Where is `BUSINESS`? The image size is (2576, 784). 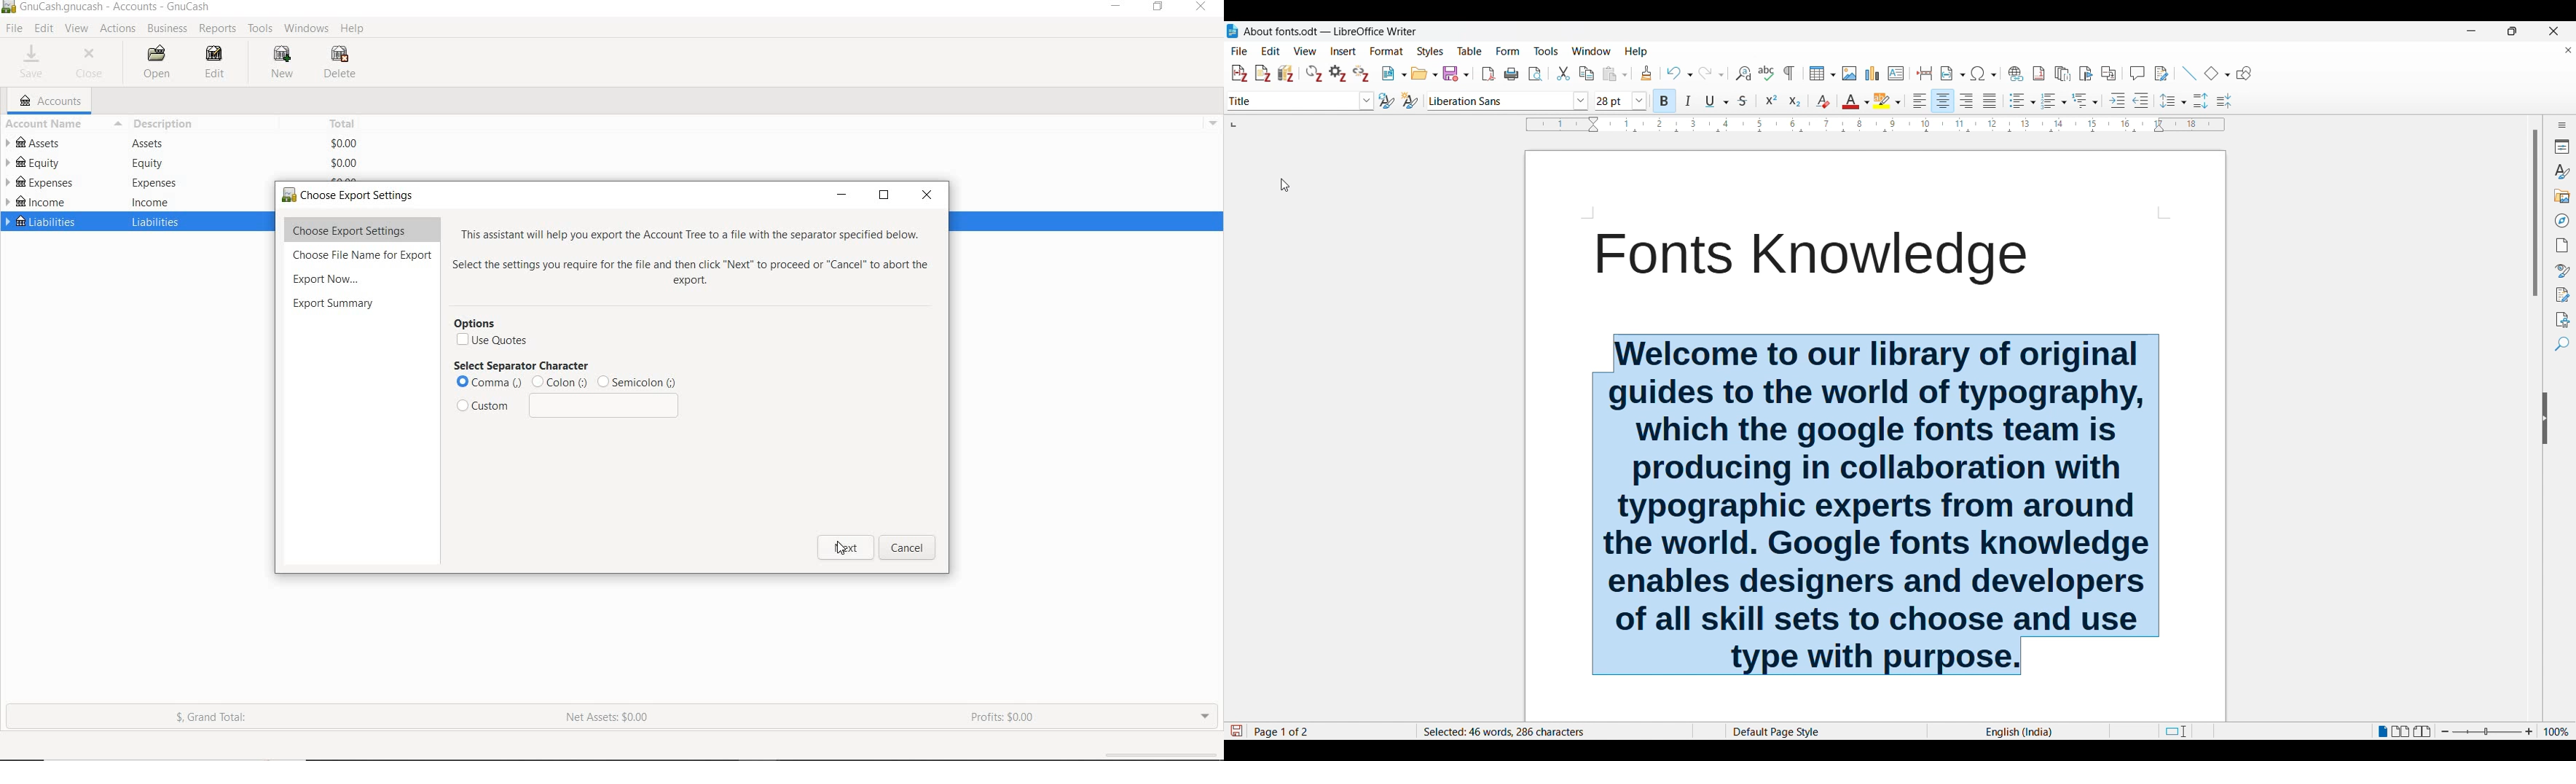 BUSINESS is located at coordinates (166, 29).